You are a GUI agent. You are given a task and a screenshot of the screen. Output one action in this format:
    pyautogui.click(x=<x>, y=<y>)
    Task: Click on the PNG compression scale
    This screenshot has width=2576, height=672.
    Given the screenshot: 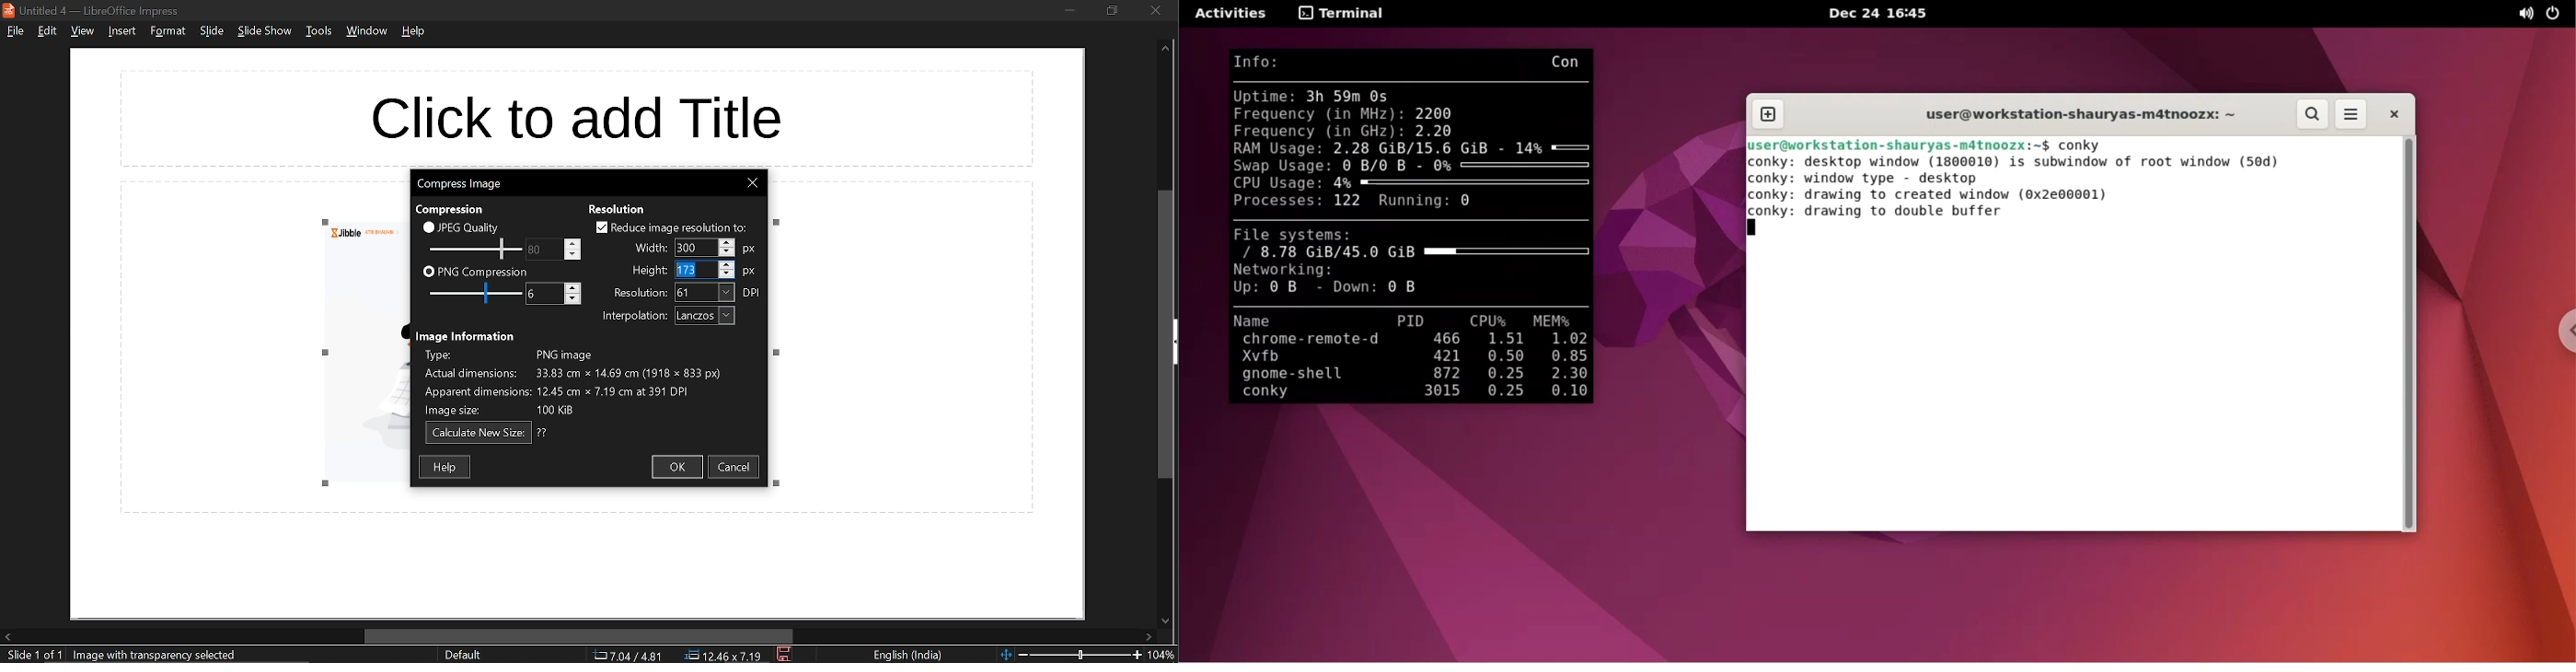 What is the action you would take?
    pyautogui.click(x=472, y=293)
    